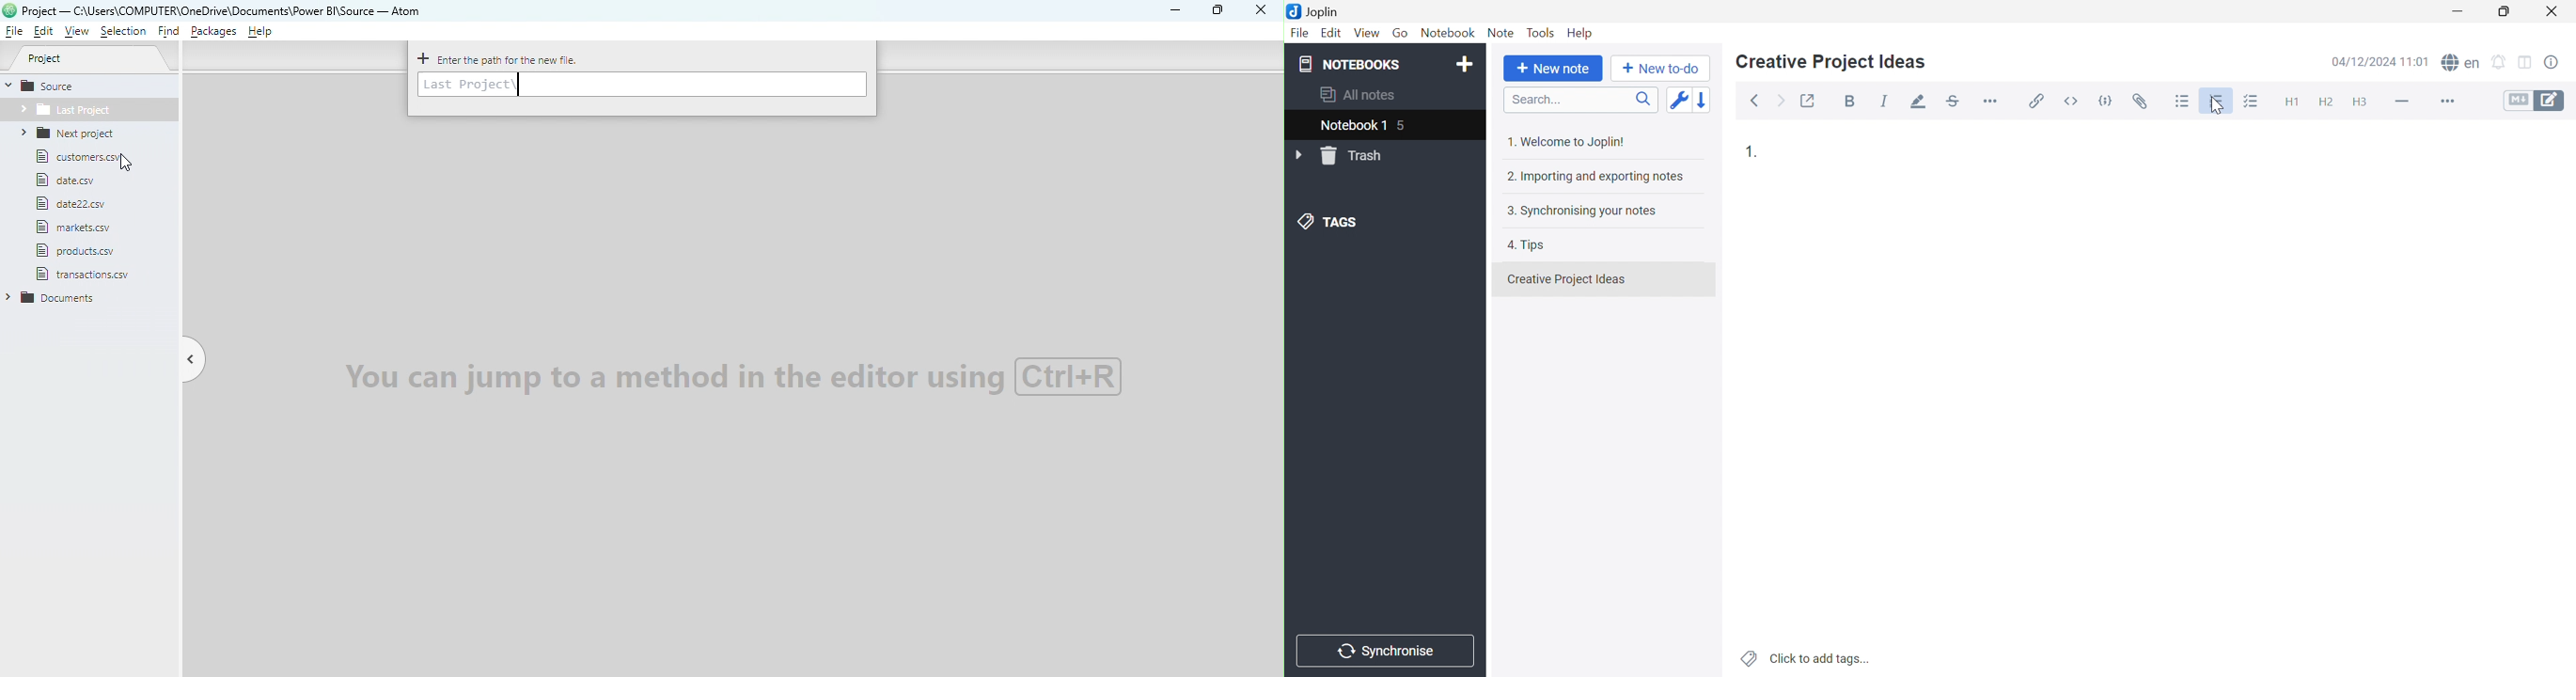  Describe the element at coordinates (1581, 101) in the screenshot. I see `Search` at that location.